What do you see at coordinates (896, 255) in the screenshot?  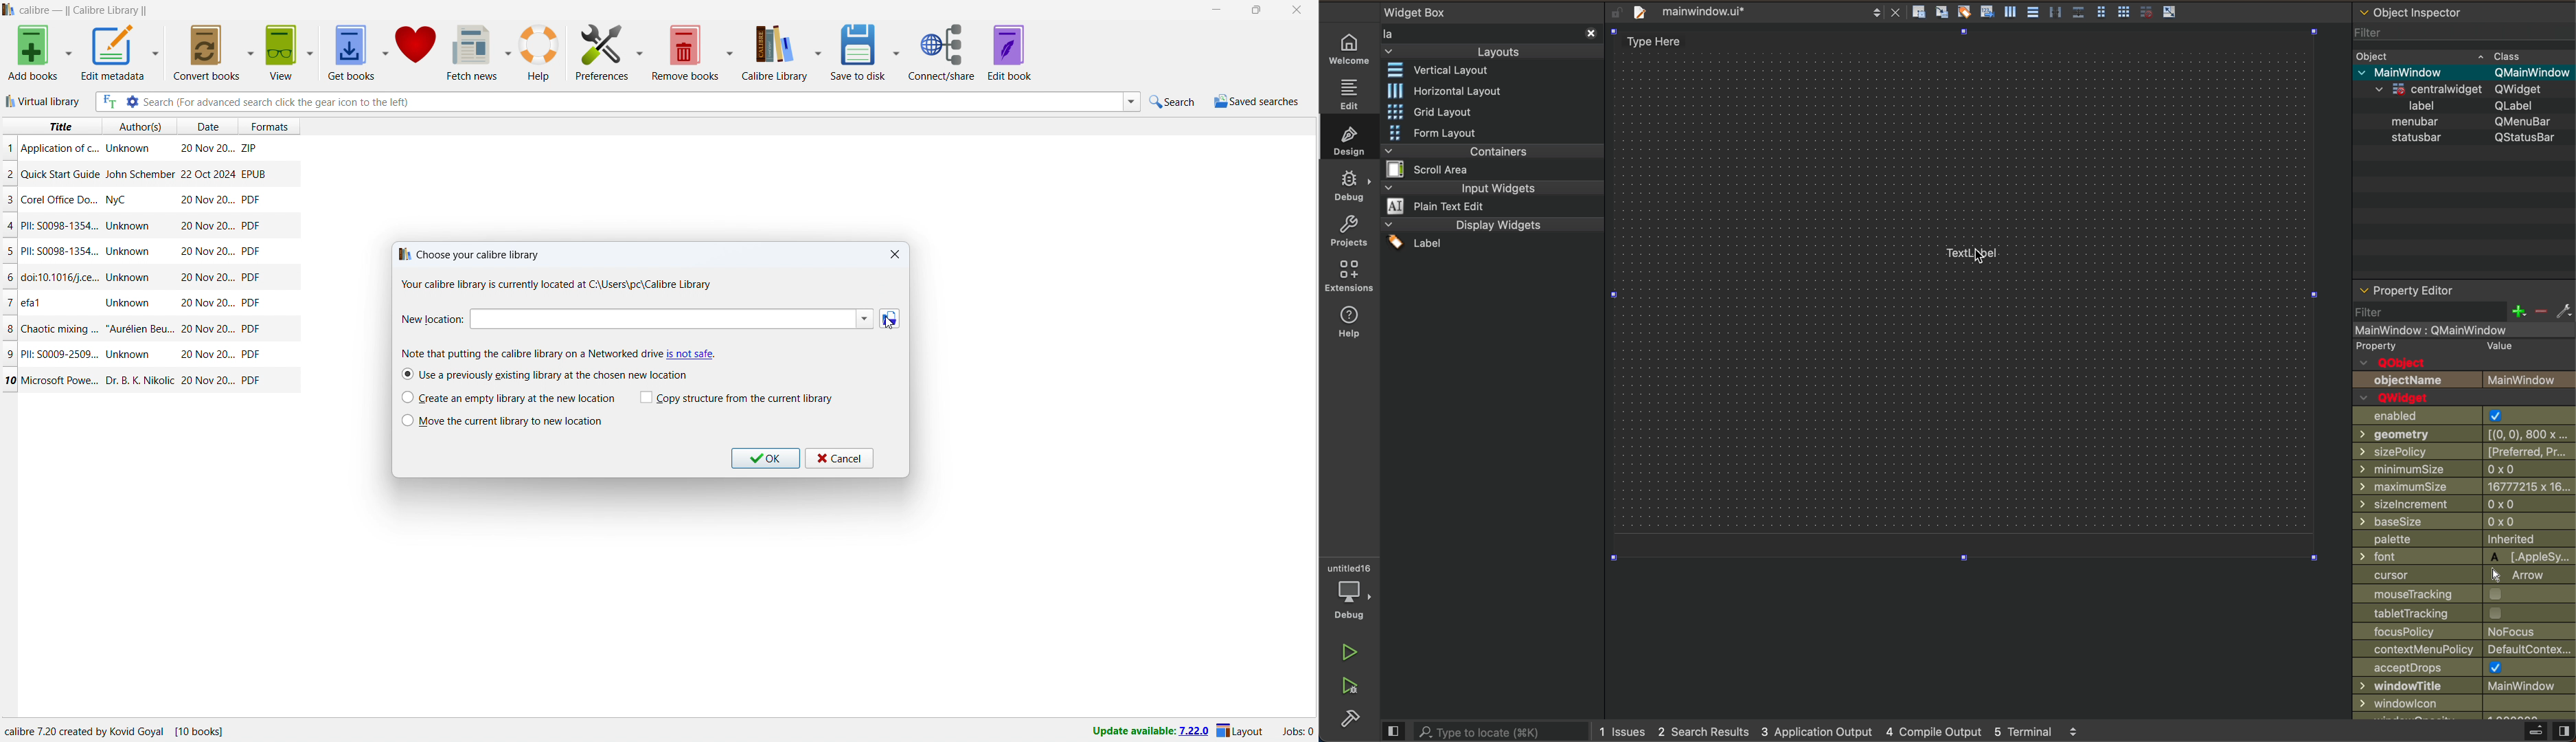 I see `close` at bounding box center [896, 255].